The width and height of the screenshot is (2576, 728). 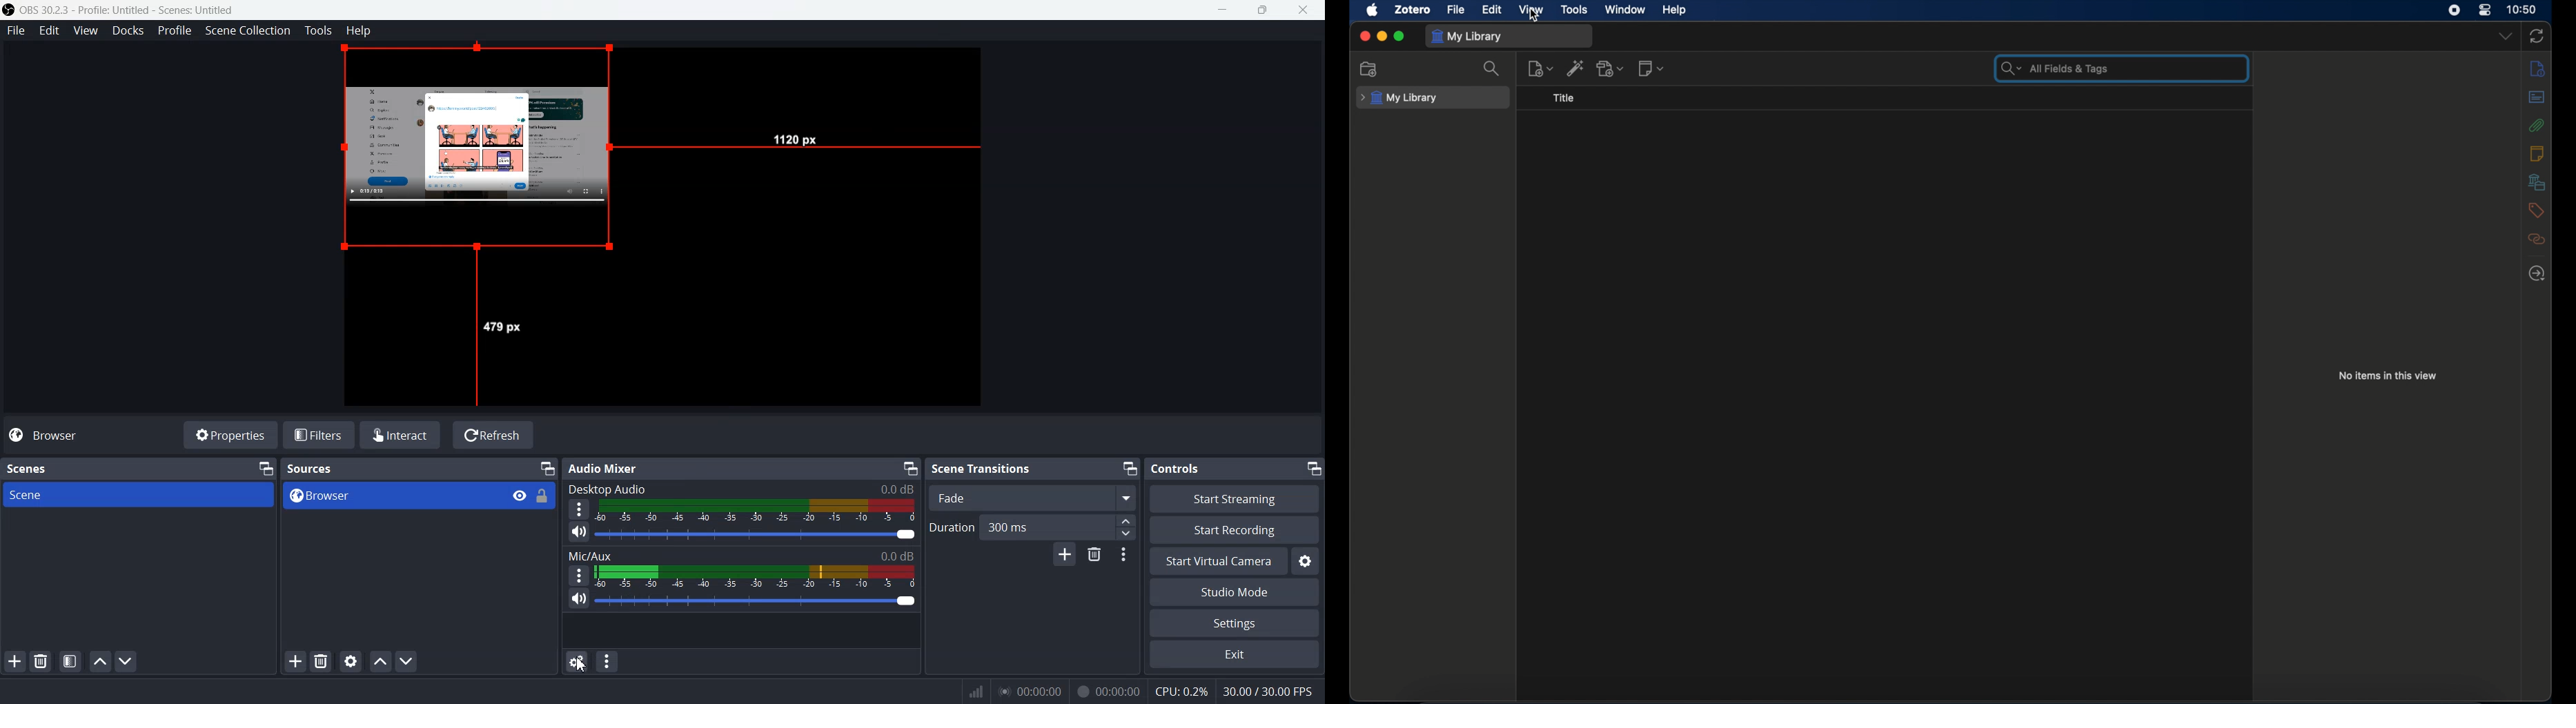 I want to click on 00:00:00, so click(x=1030, y=690).